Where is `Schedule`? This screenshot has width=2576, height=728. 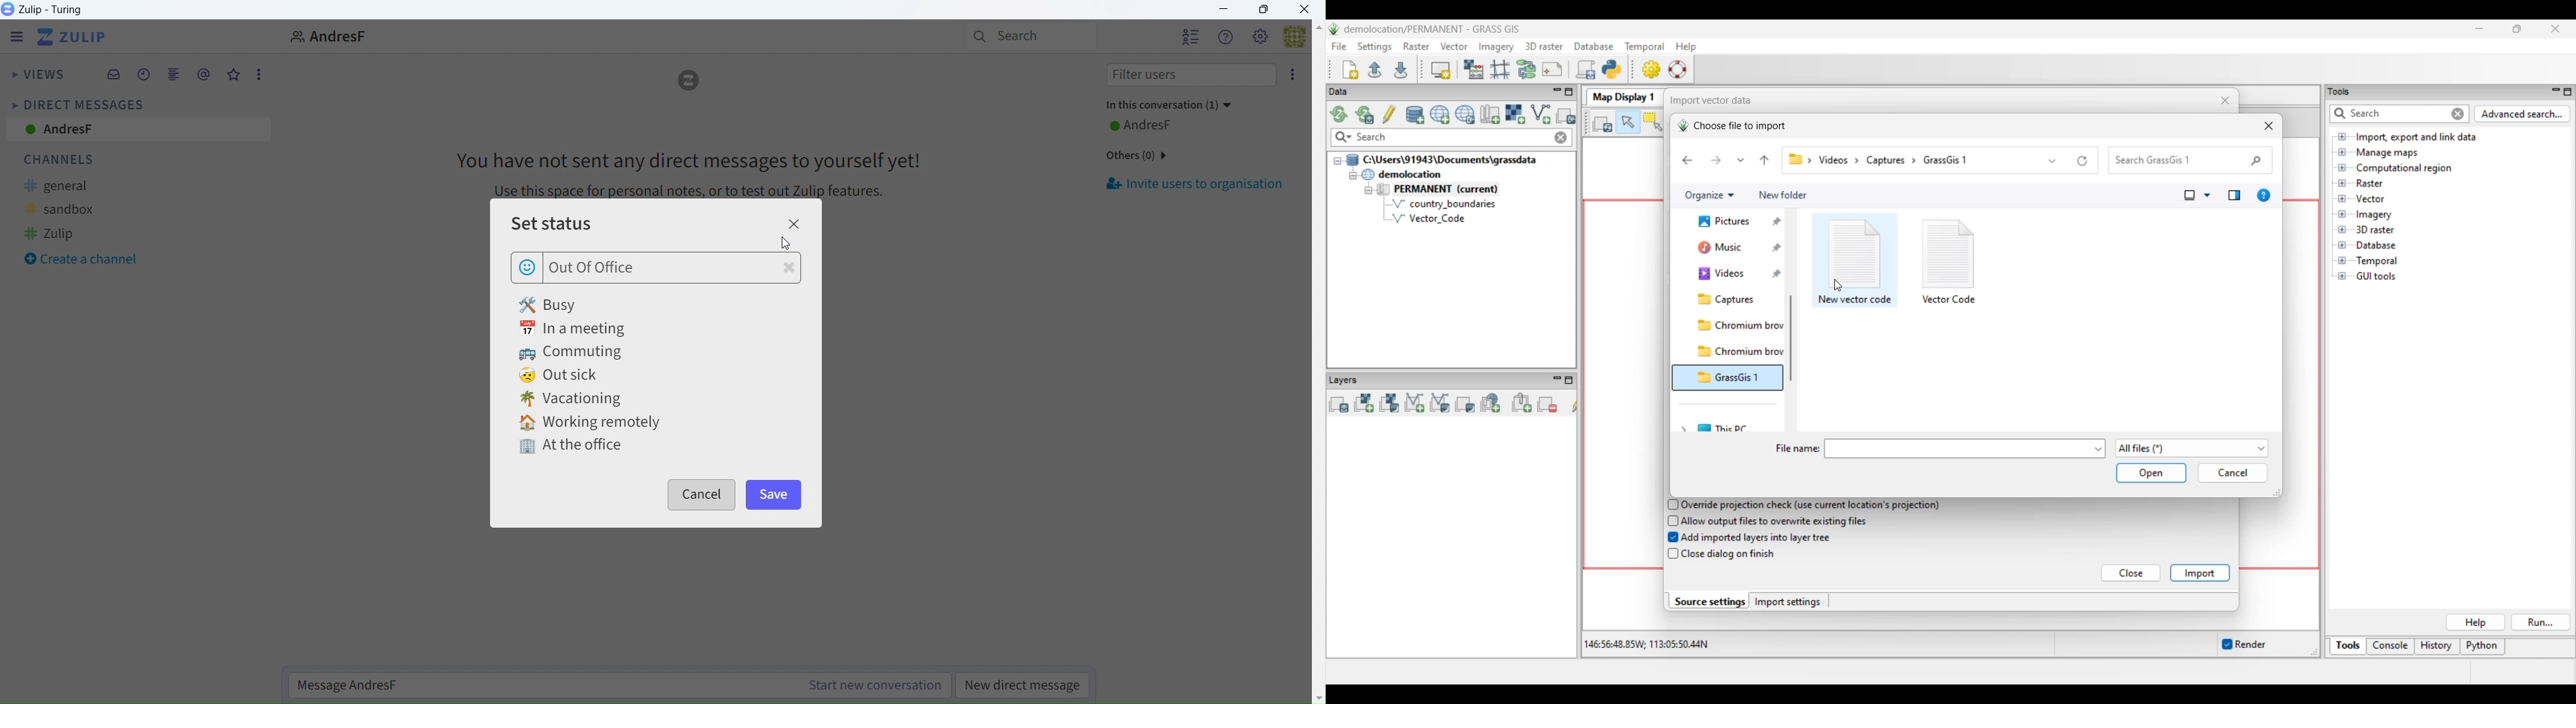
Schedule is located at coordinates (144, 77).